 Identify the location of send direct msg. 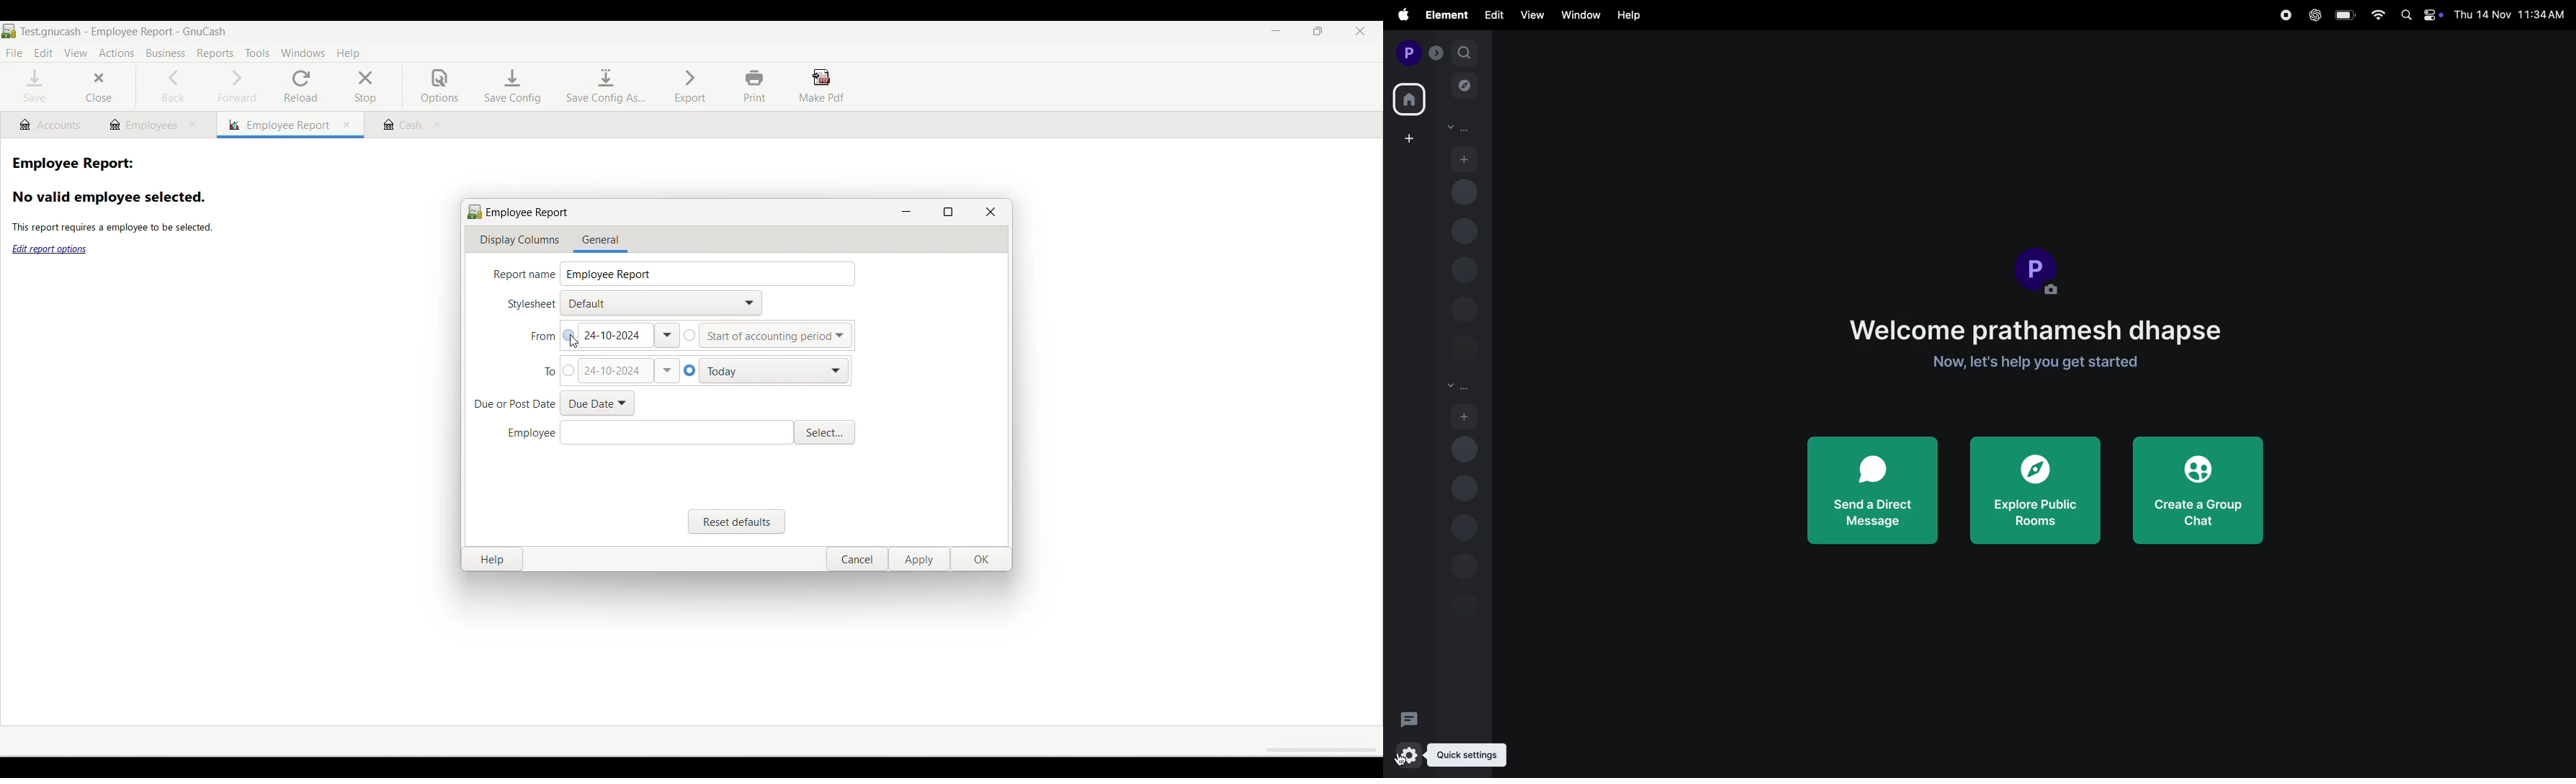
(1873, 490).